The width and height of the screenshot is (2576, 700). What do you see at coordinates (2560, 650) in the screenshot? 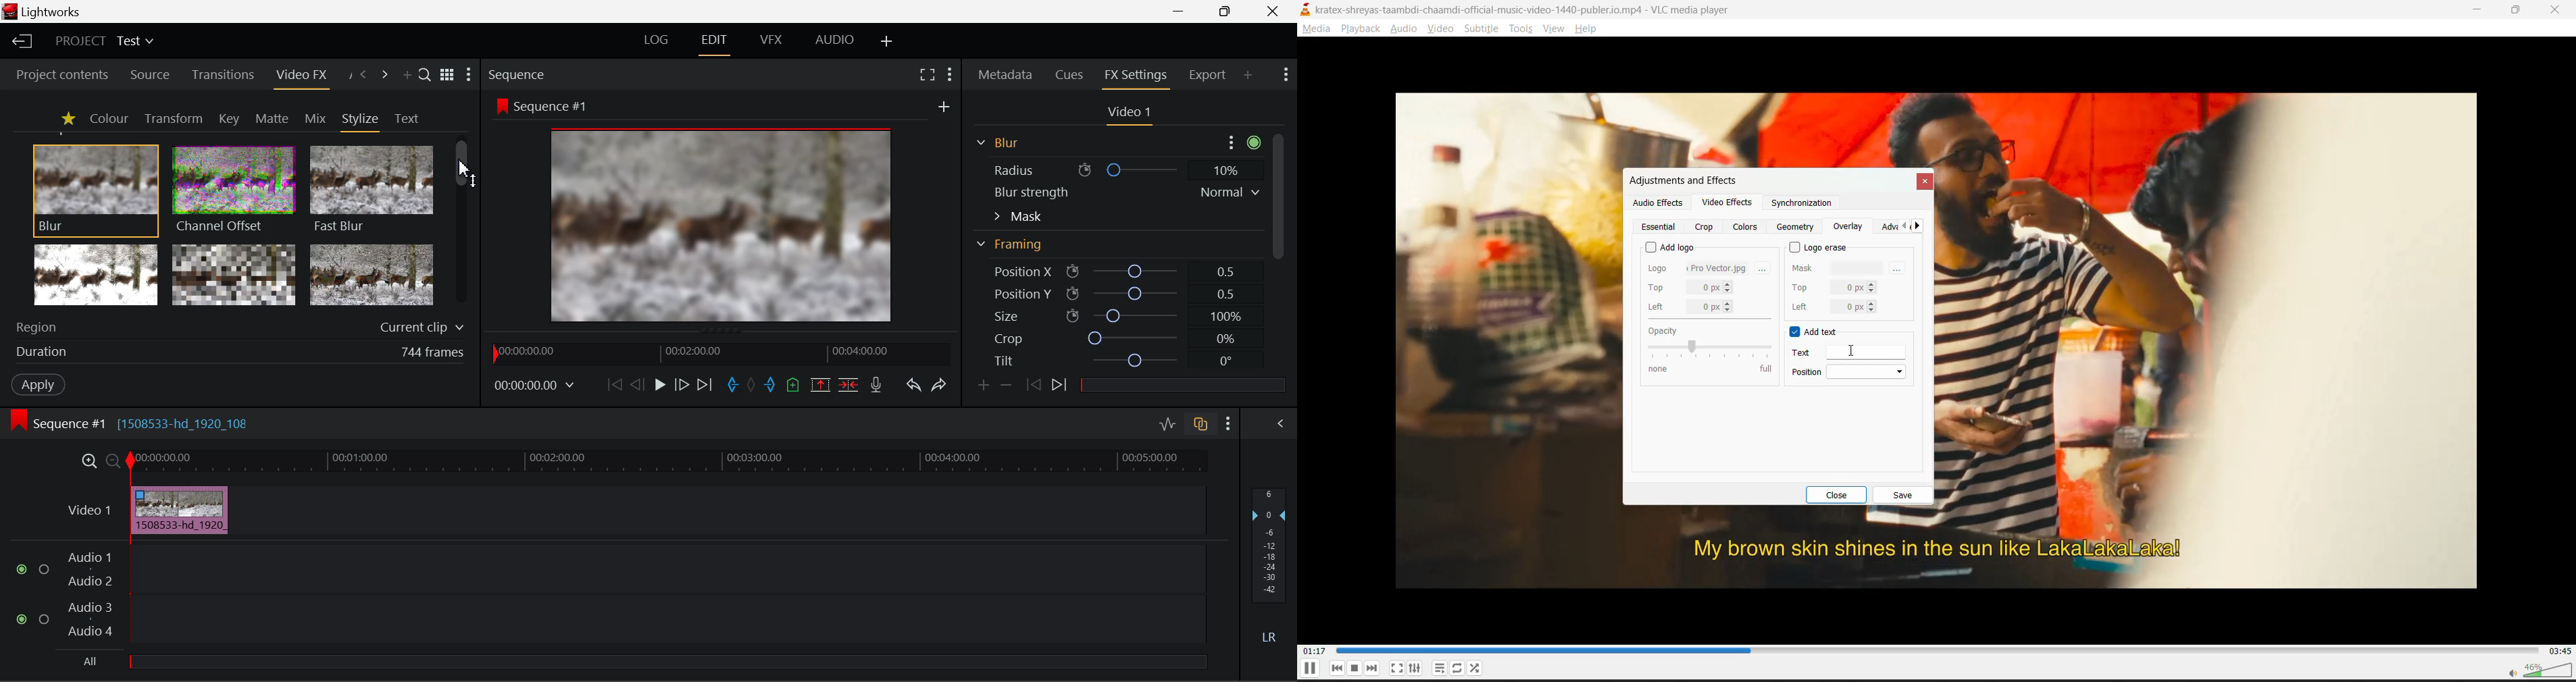
I see `total track time` at bounding box center [2560, 650].